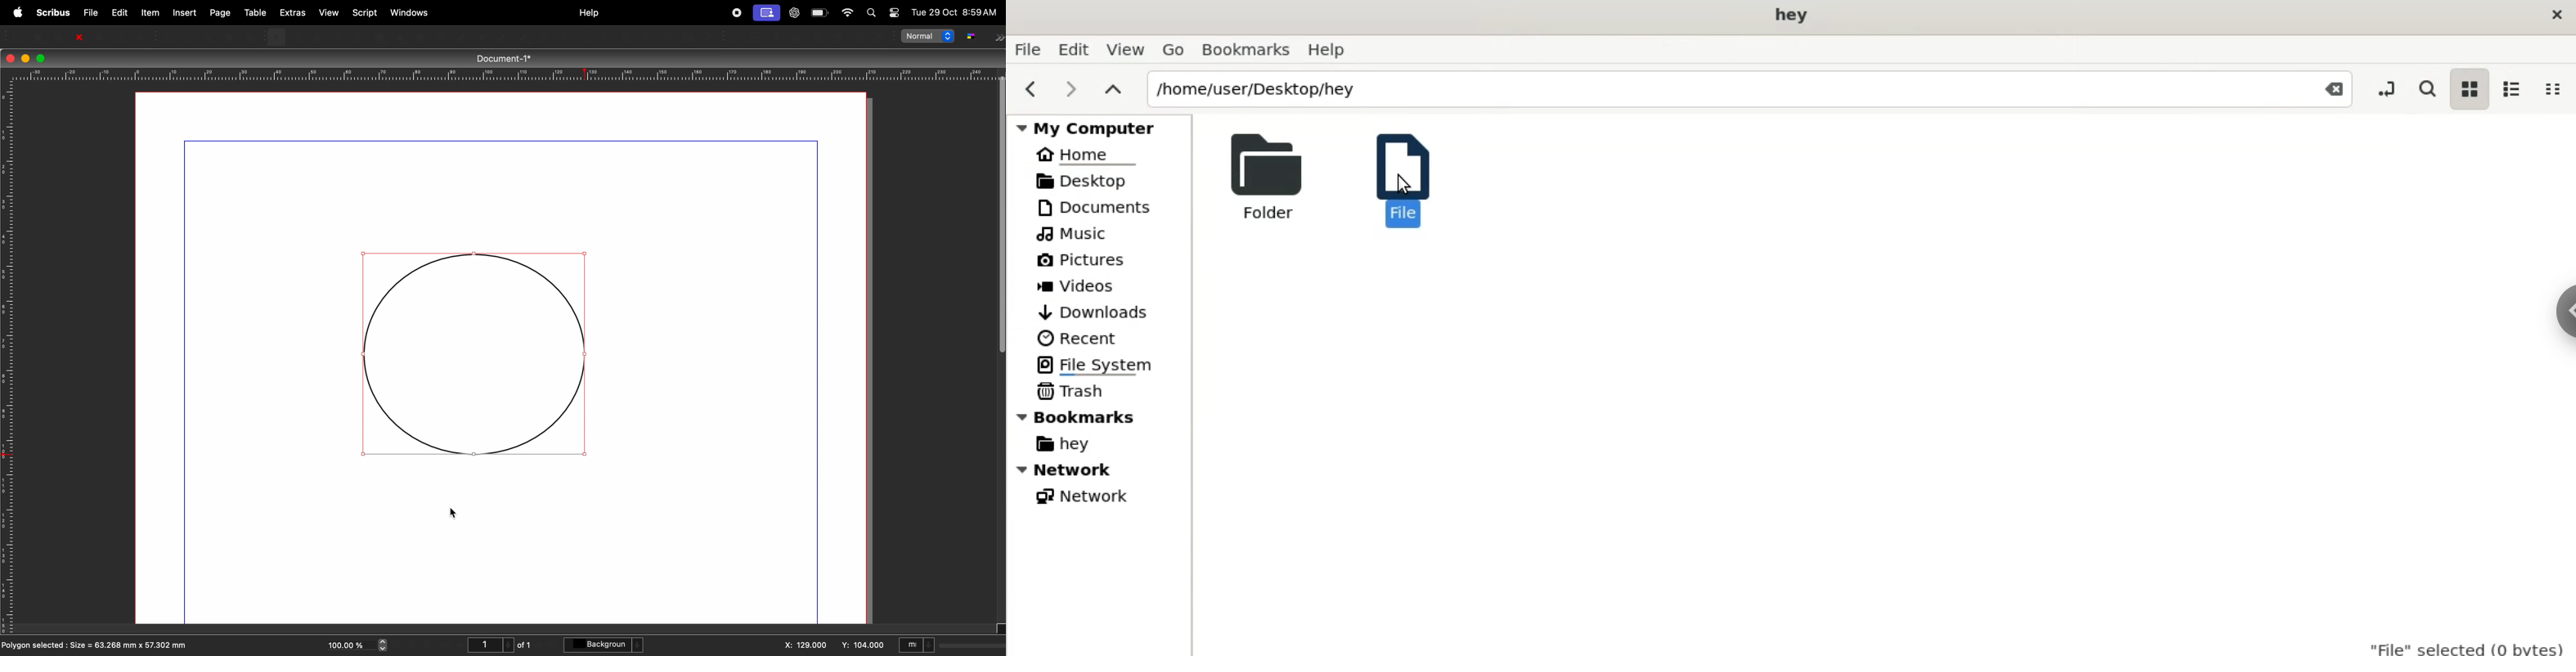  I want to click on 1, so click(488, 644).